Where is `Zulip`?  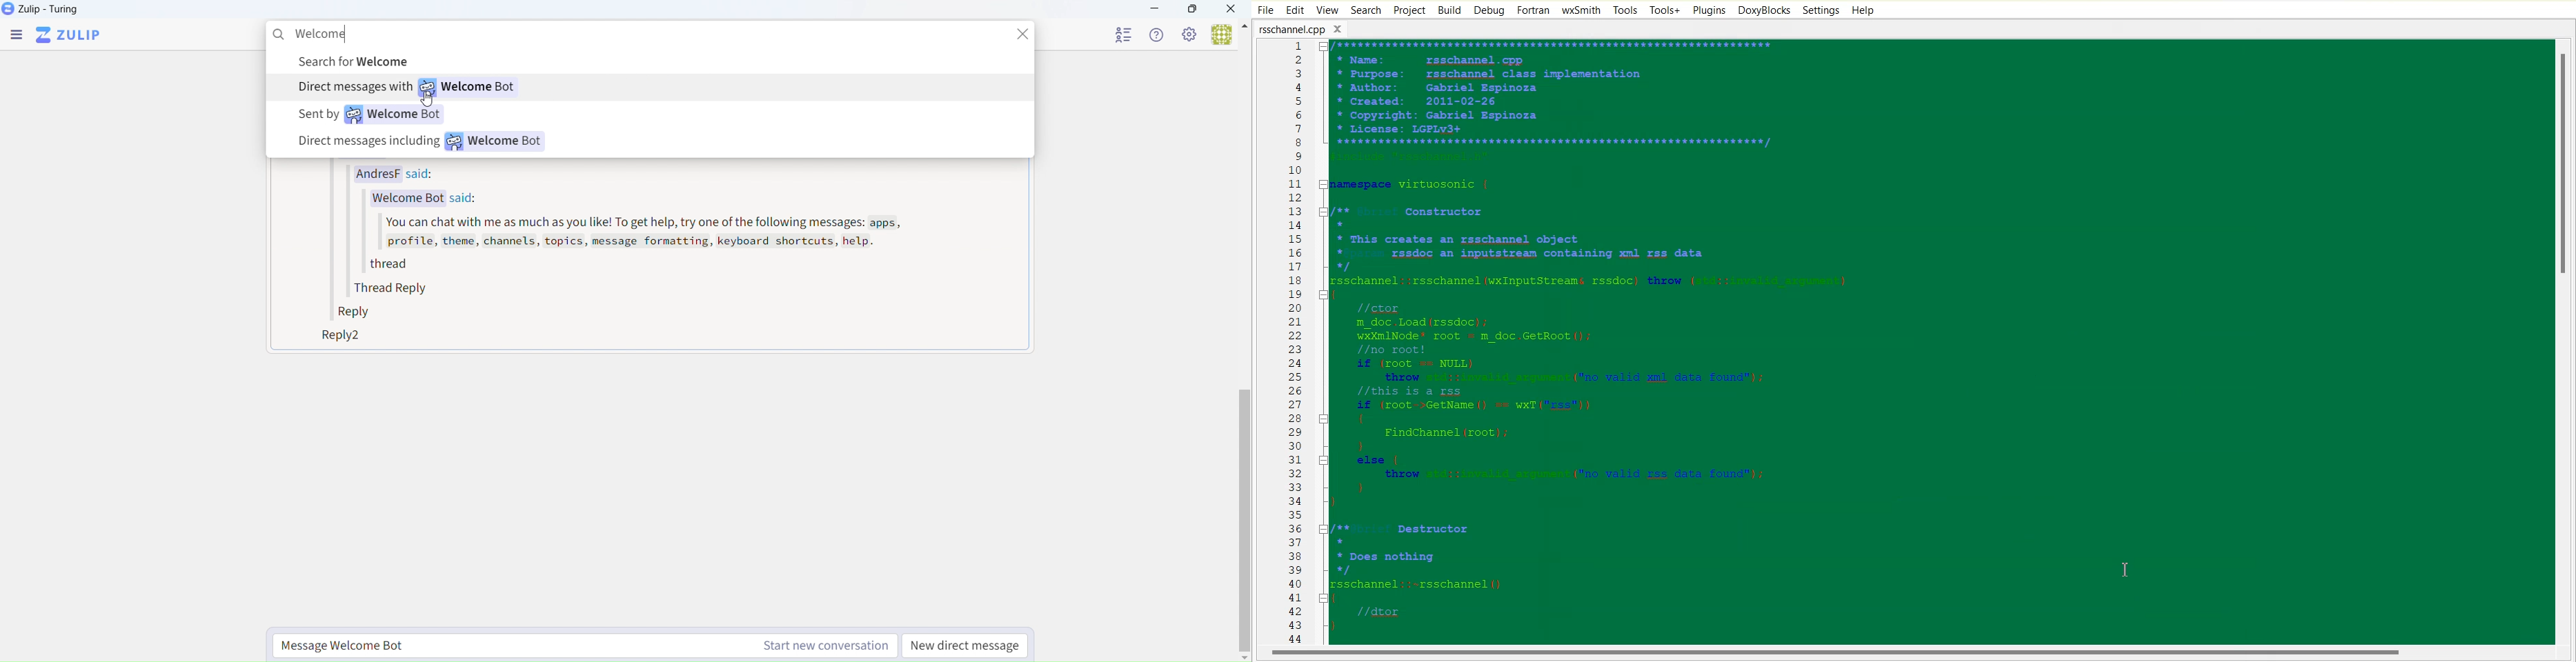
Zulip is located at coordinates (68, 37).